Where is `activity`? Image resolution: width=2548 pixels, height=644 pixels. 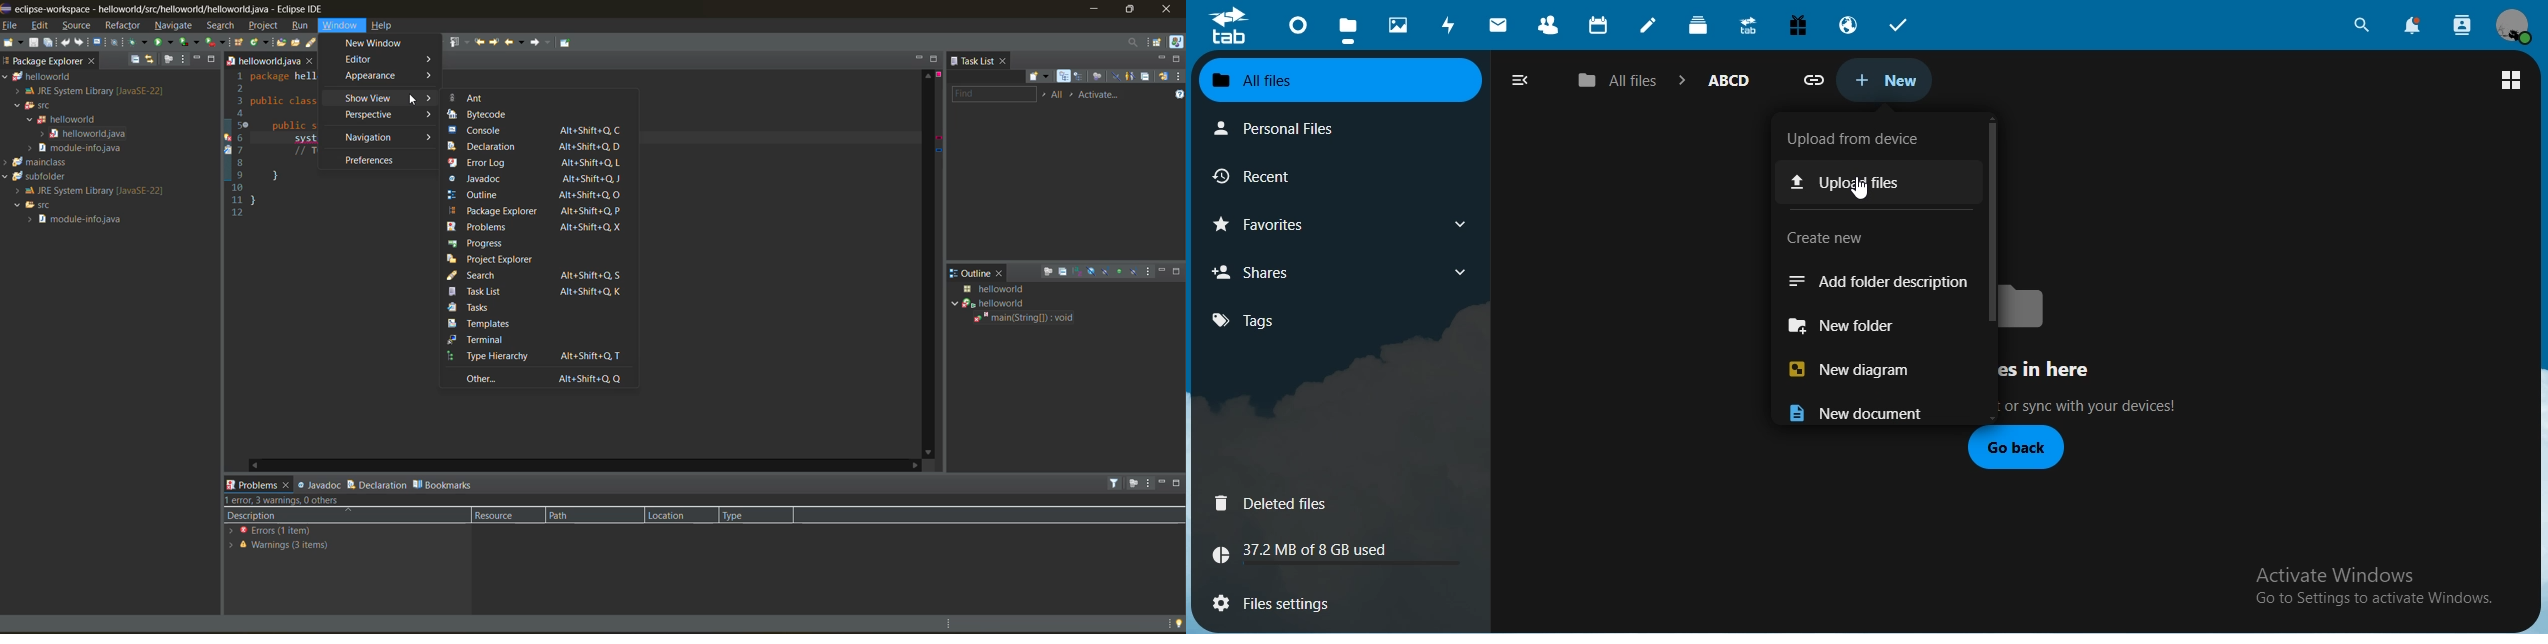
activity is located at coordinates (1451, 27).